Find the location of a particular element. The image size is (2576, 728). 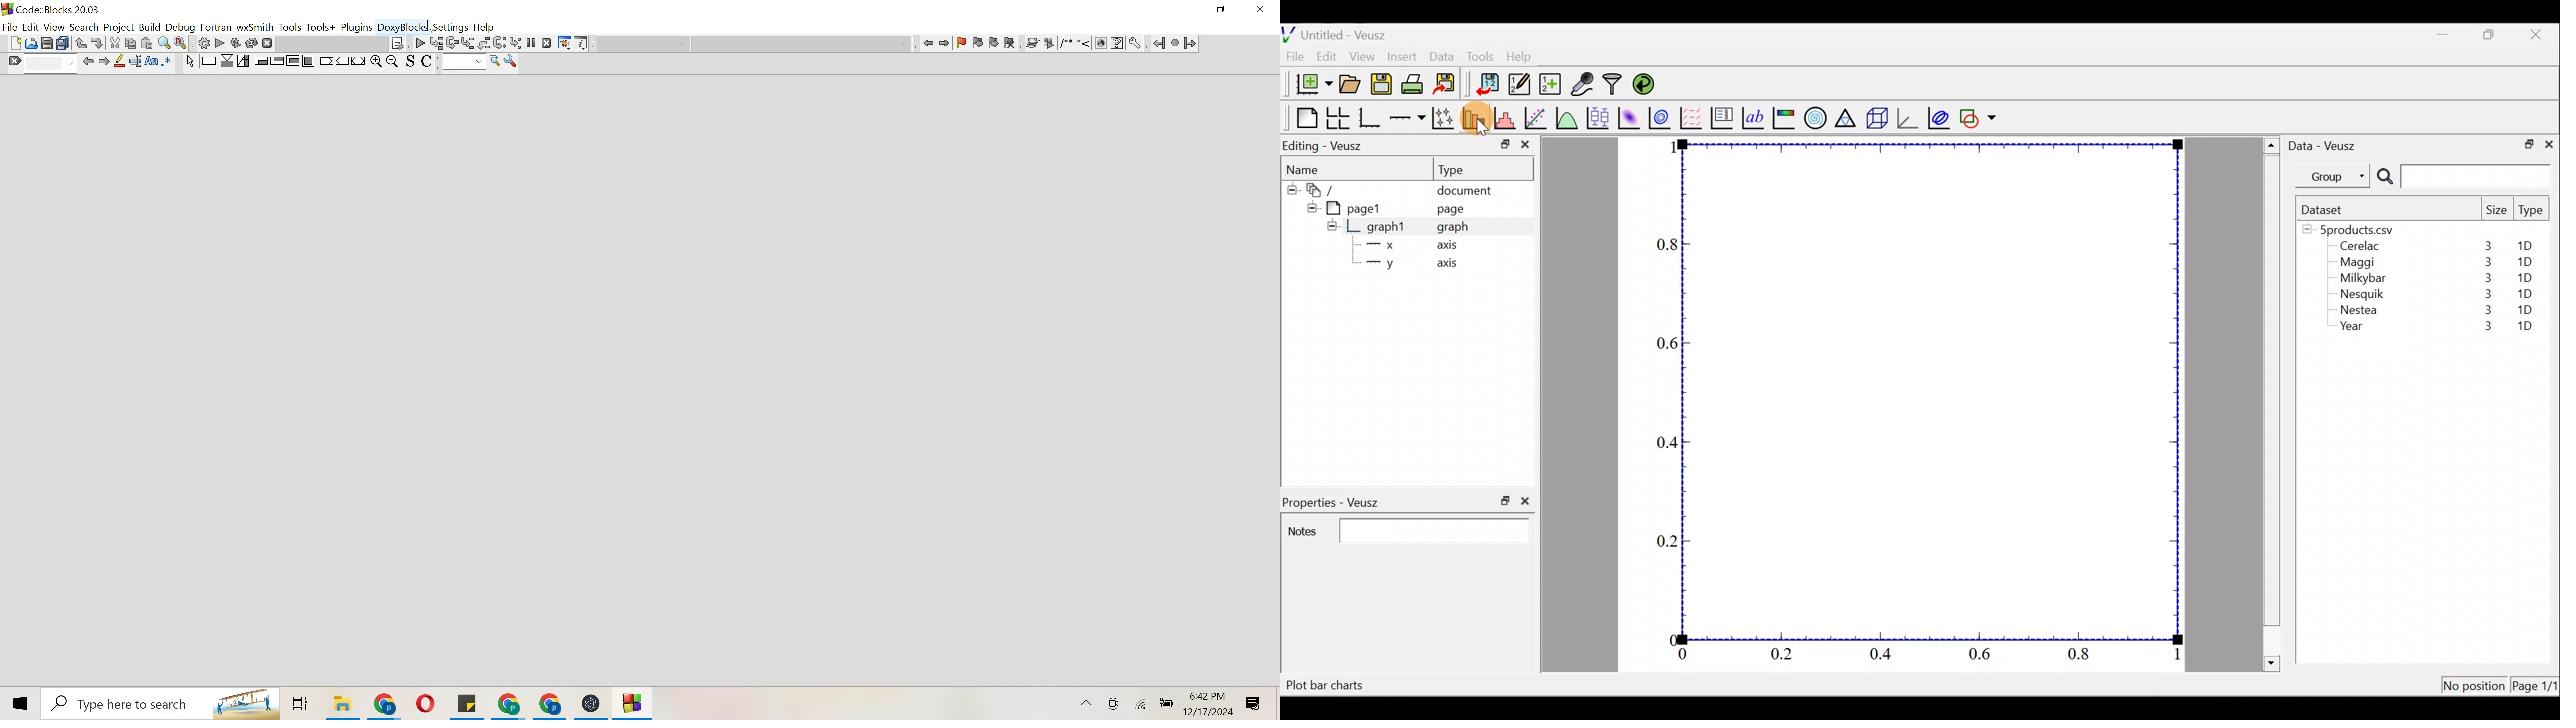

Print and duplicate is located at coordinates (56, 42).